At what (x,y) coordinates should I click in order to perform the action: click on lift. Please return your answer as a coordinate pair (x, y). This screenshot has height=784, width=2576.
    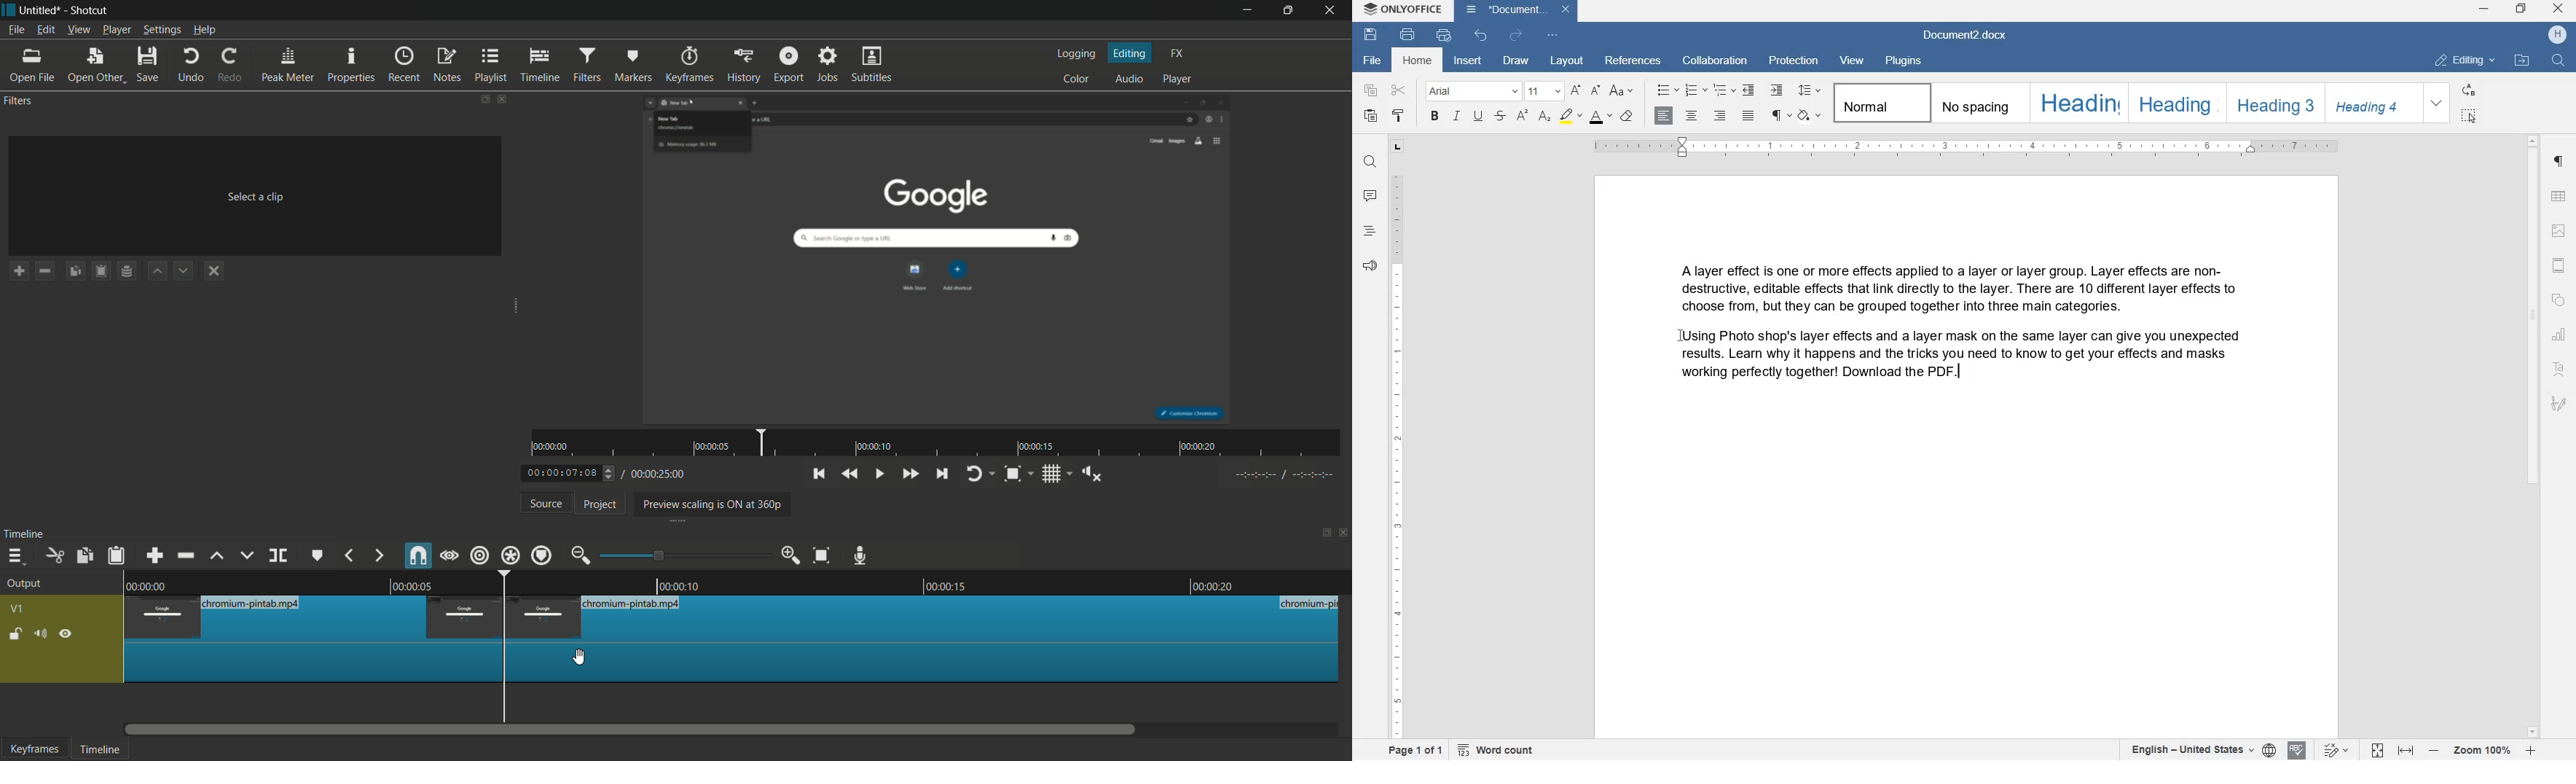
    Looking at the image, I should click on (218, 557).